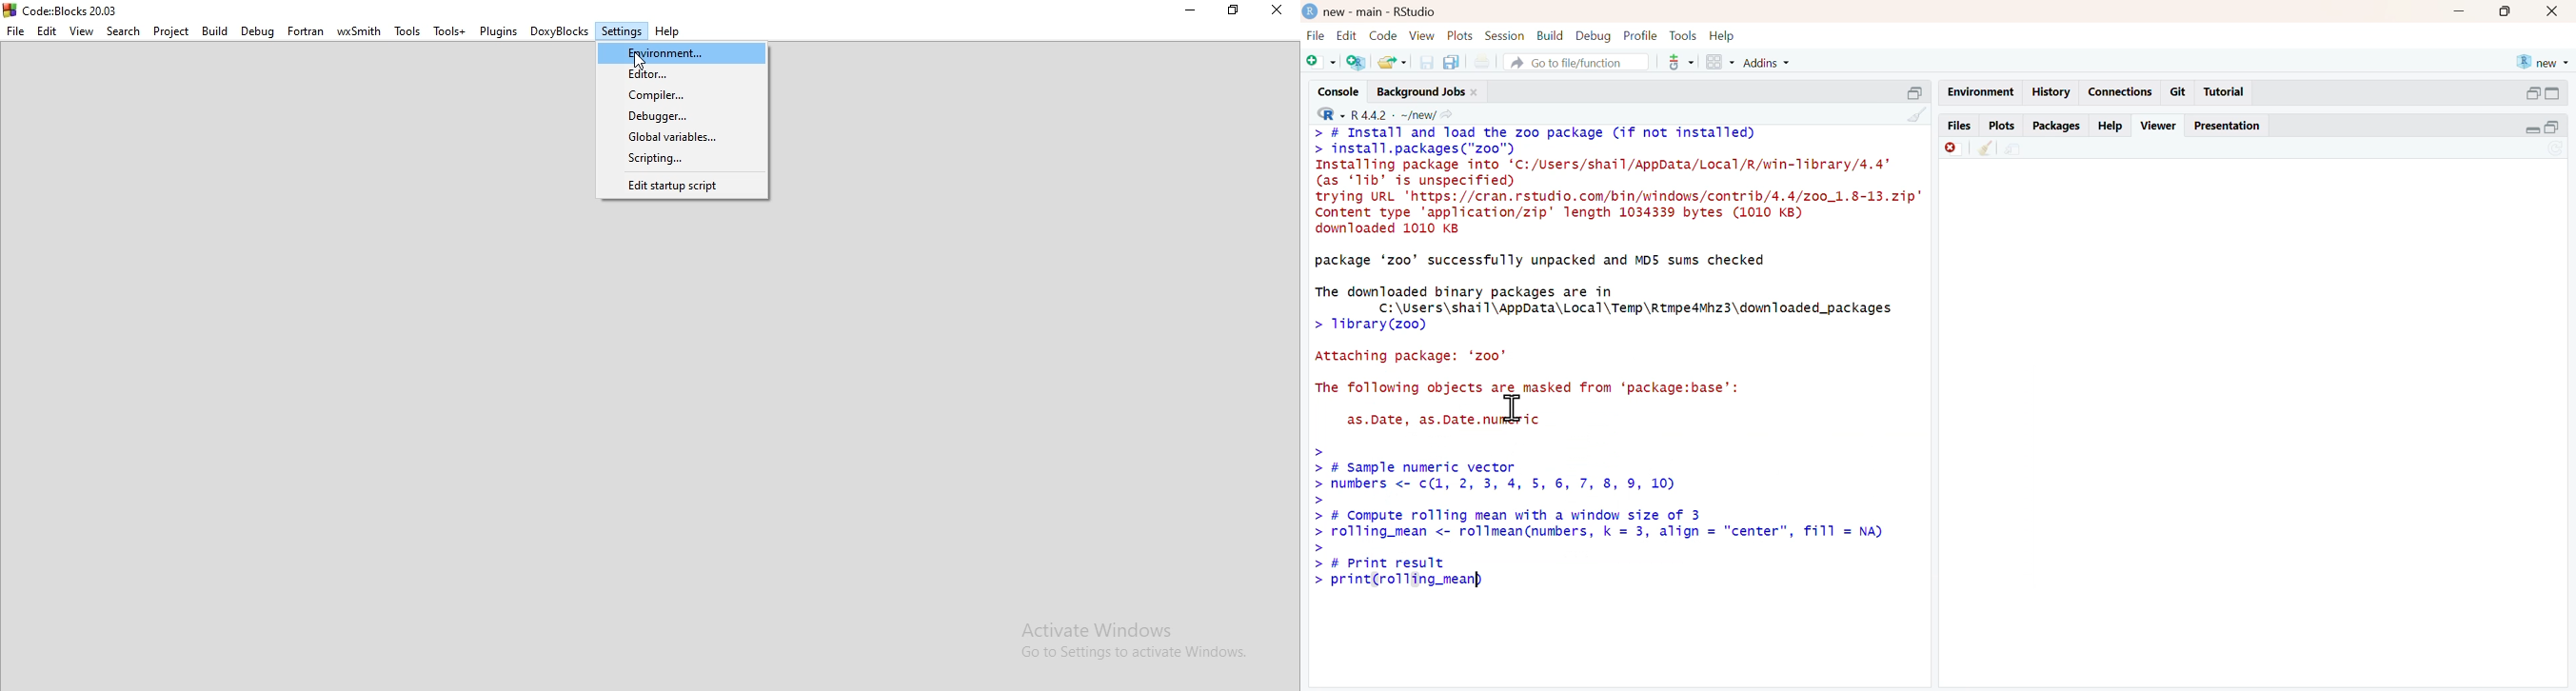  Describe the element at coordinates (622, 30) in the screenshot. I see `Settings` at that location.